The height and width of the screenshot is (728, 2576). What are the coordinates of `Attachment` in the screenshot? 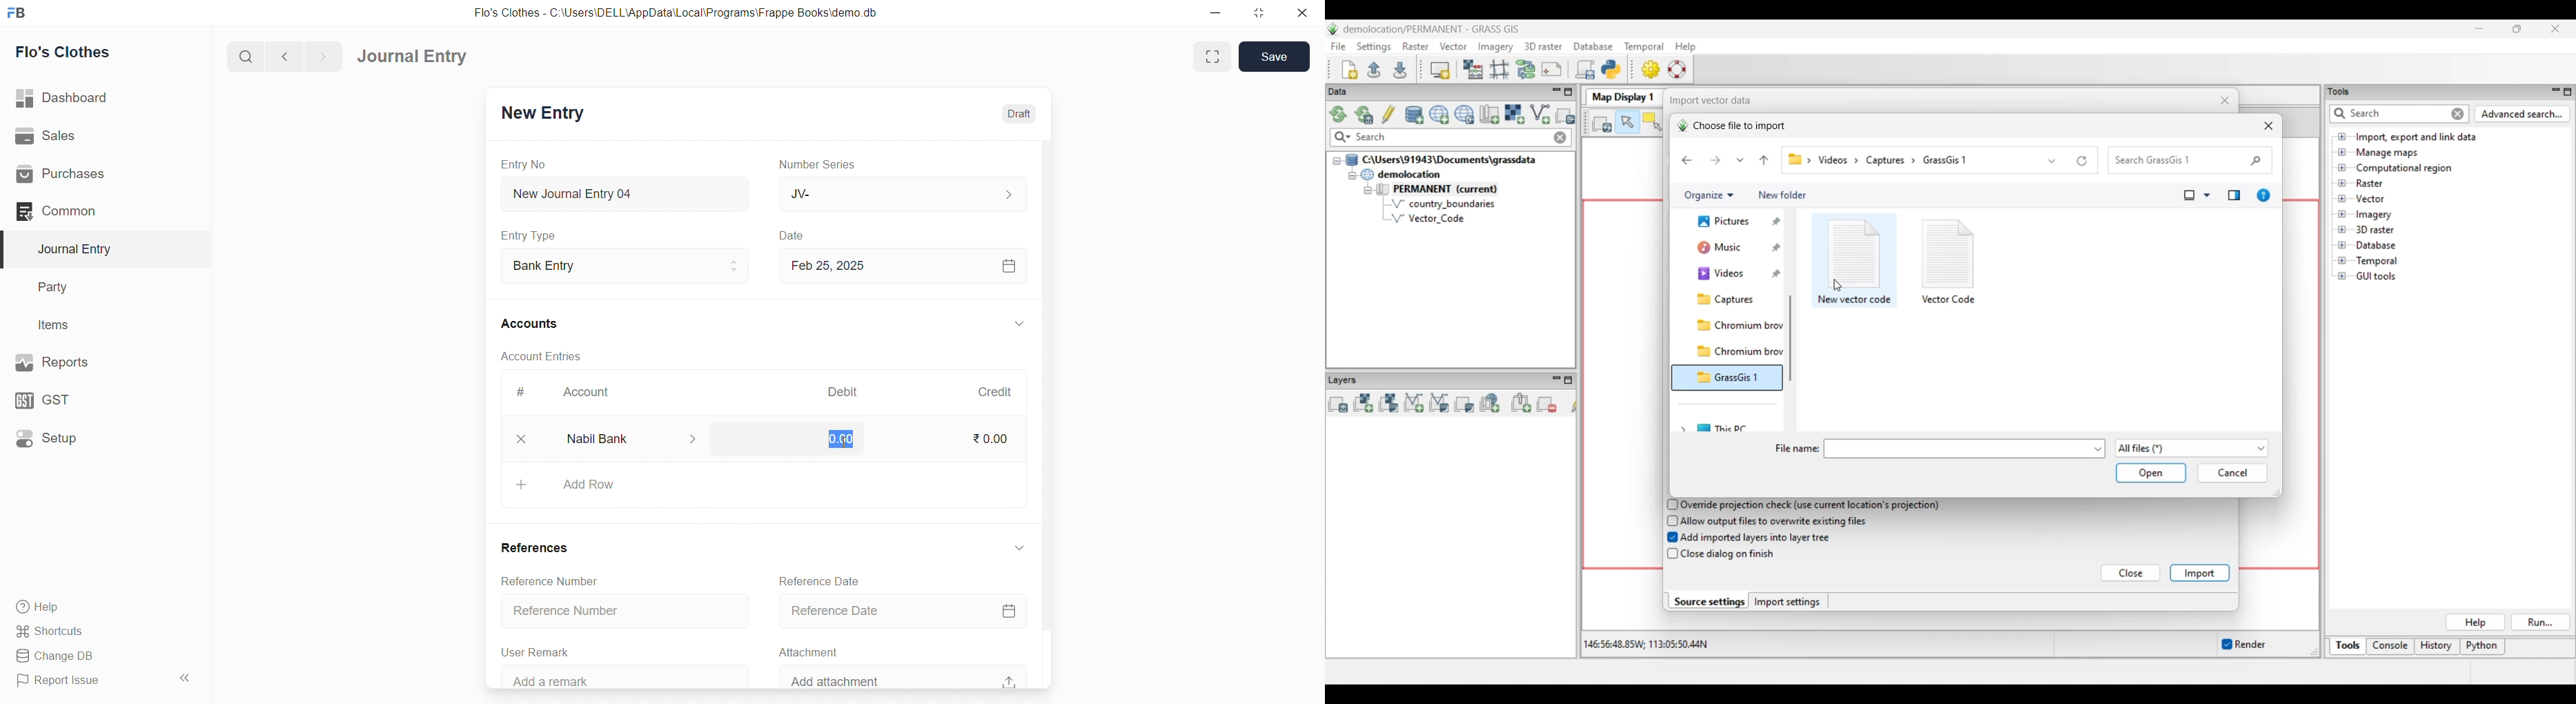 It's located at (802, 650).